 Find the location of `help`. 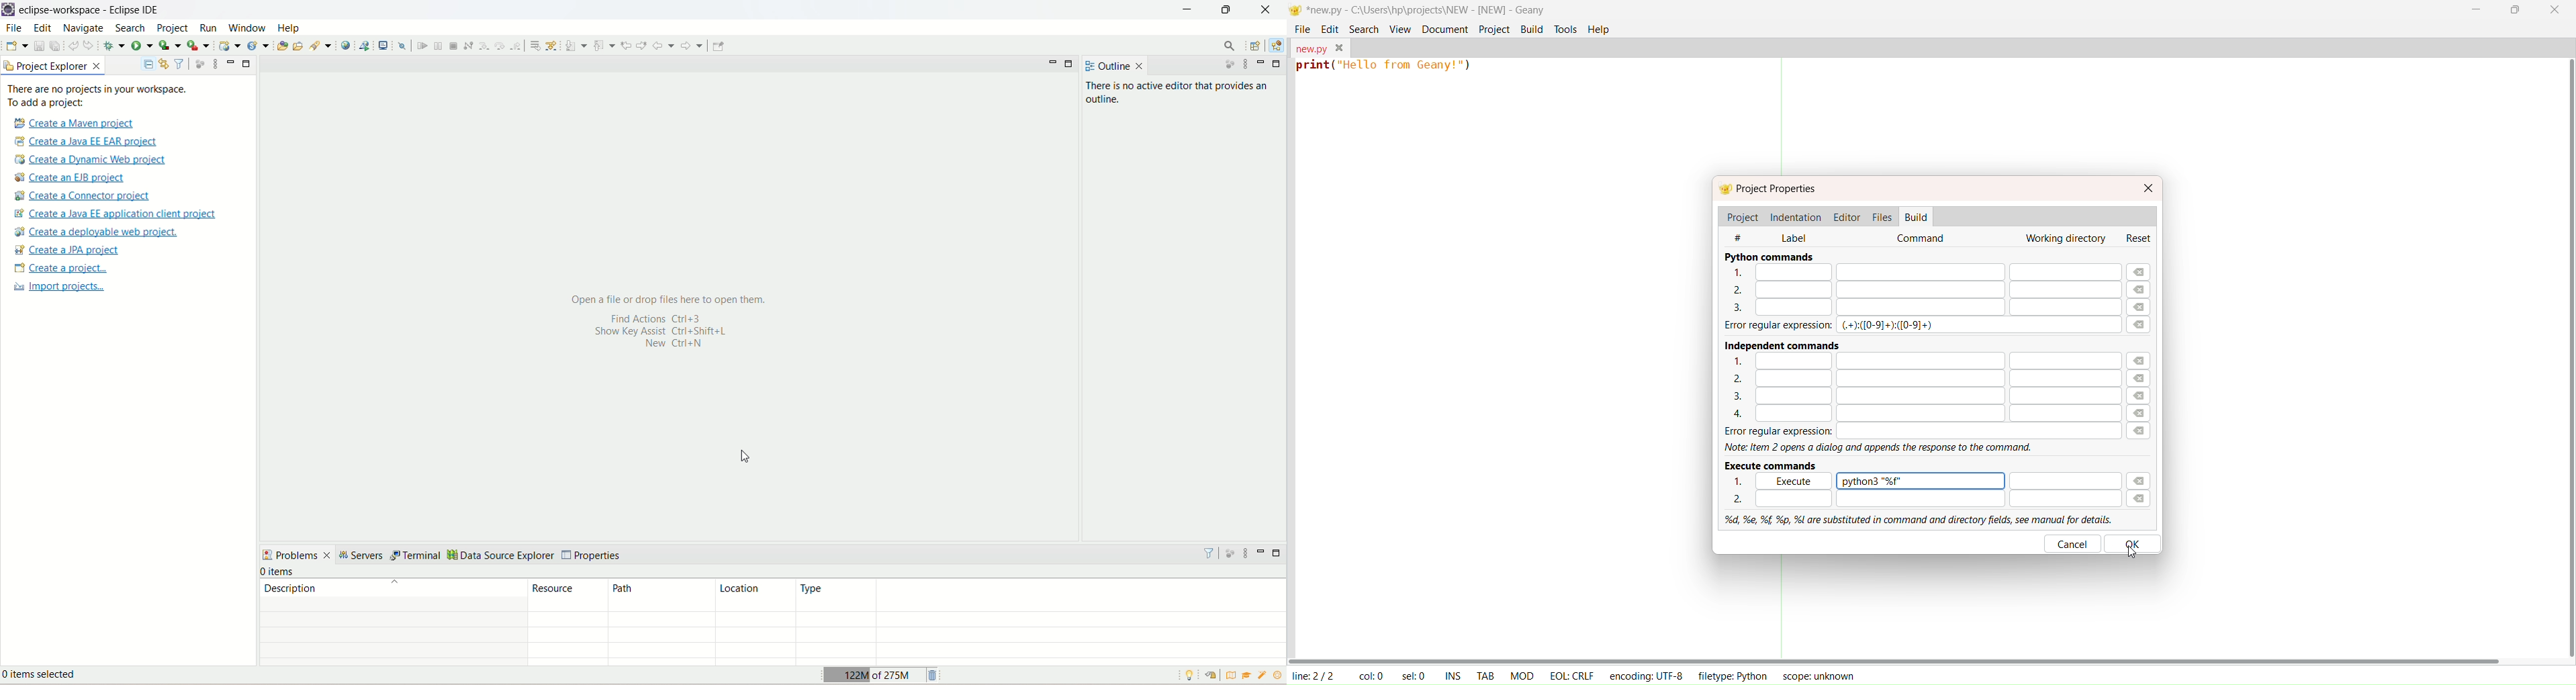

help is located at coordinates (1600, 30).